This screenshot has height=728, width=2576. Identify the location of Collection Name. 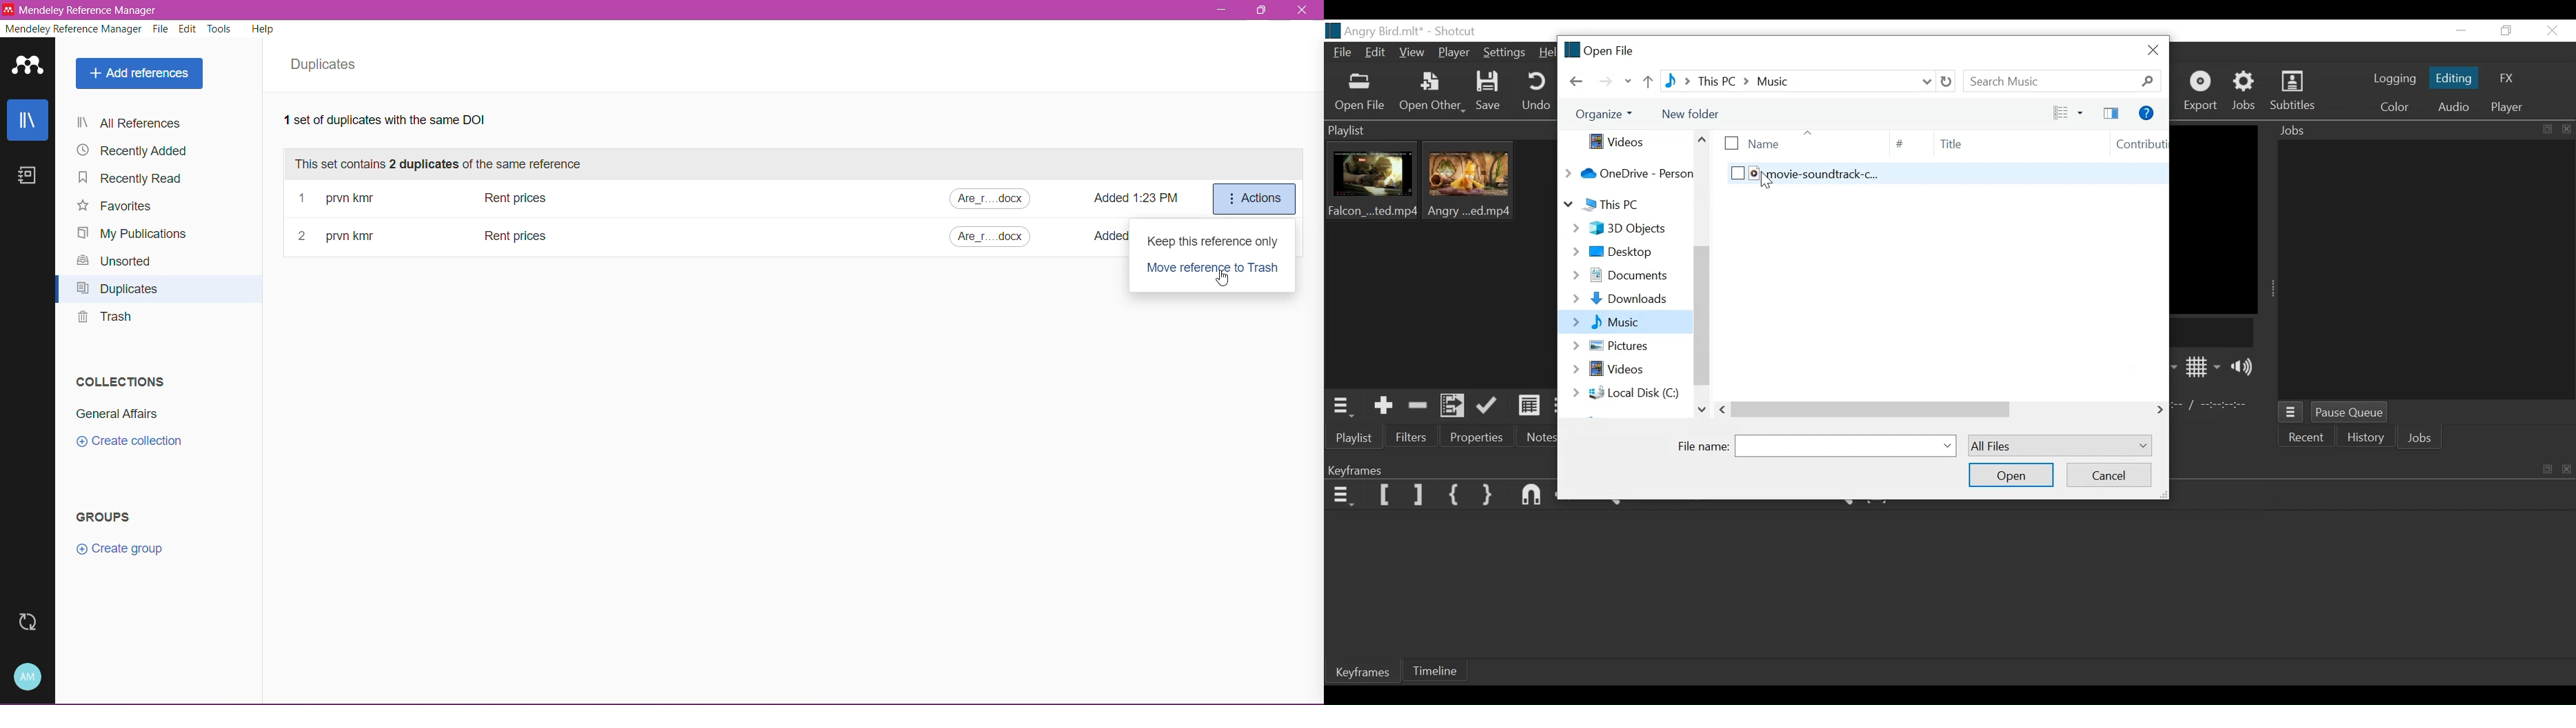
(116, 415).